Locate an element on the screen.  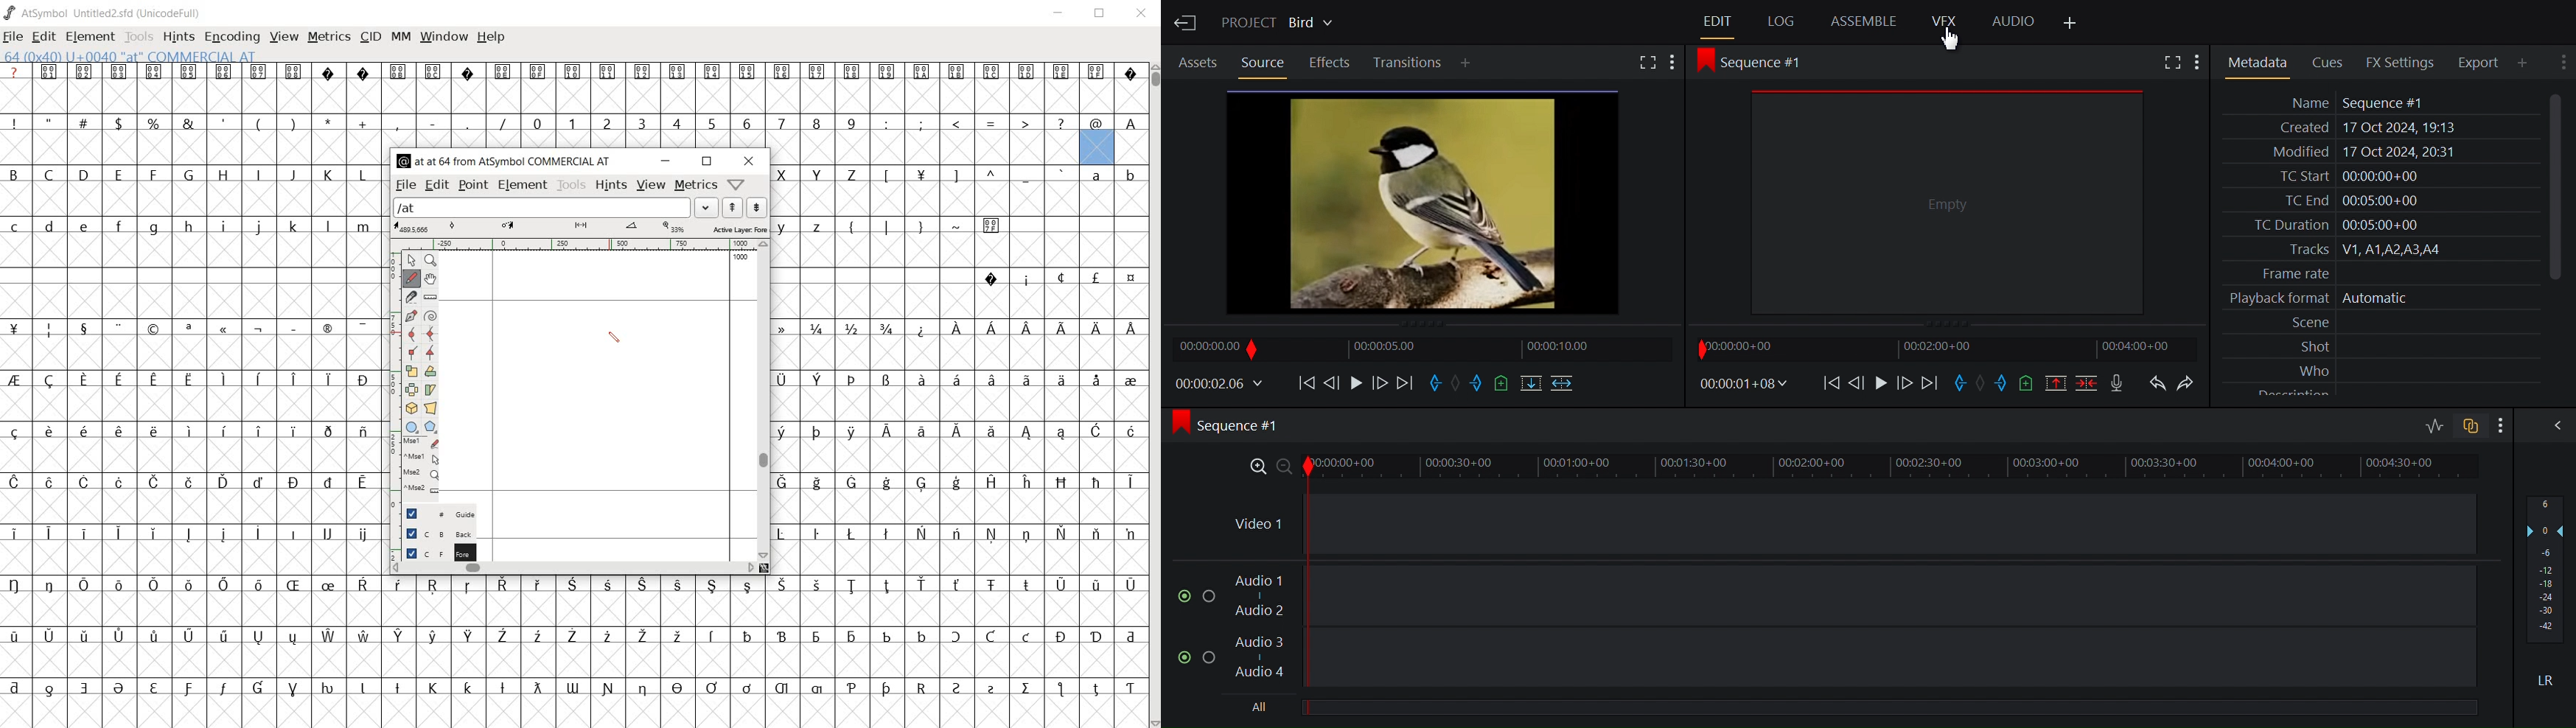
Timecodes and reels is located at coordinates (1217, 384).